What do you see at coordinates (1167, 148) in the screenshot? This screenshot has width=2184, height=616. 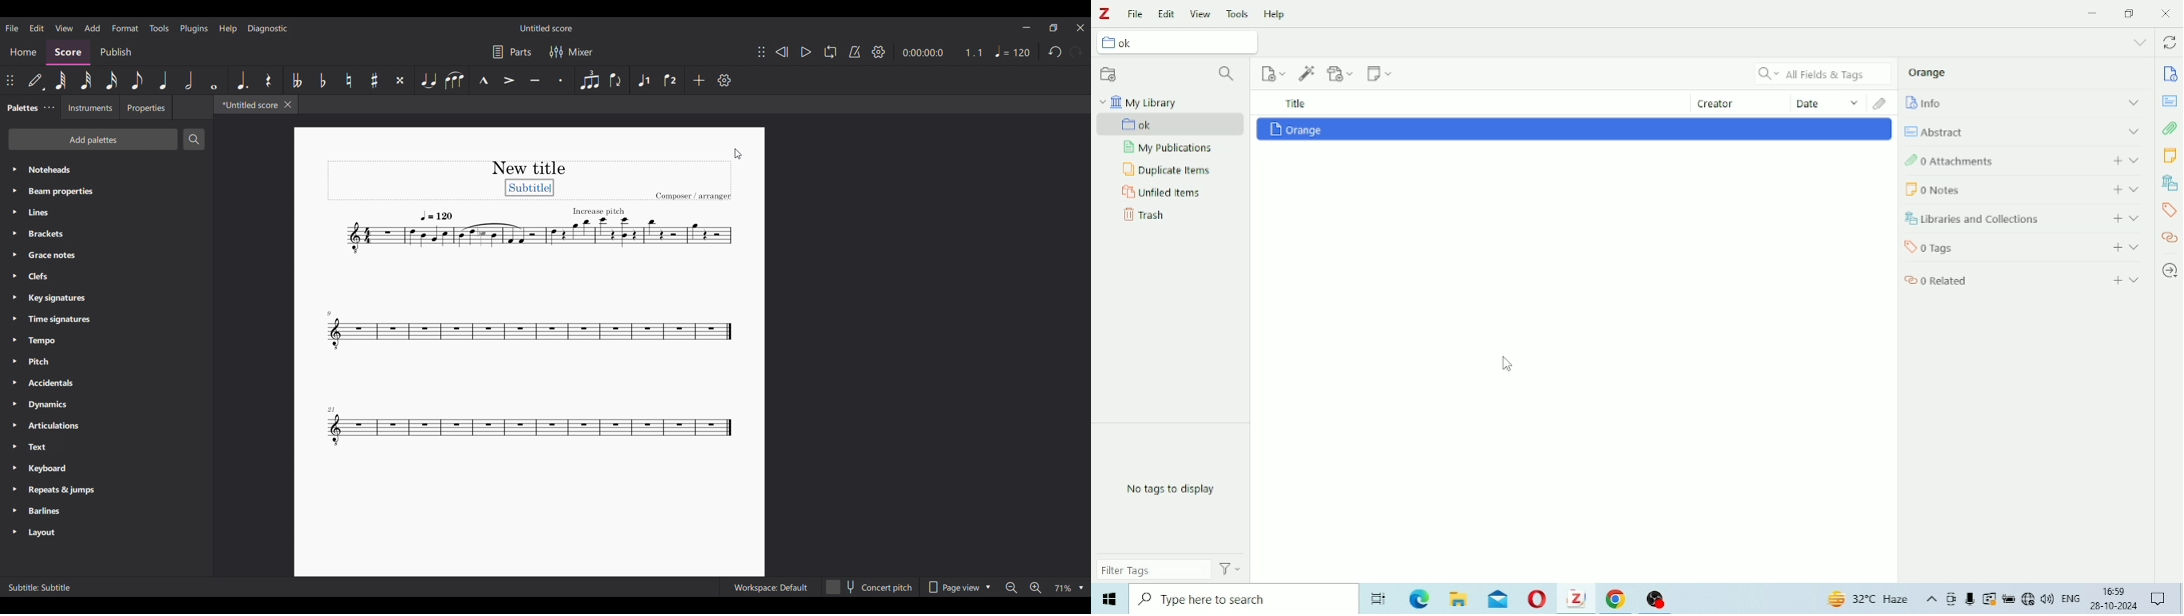 I see `My Publications` at bounding box center [1167, 148].